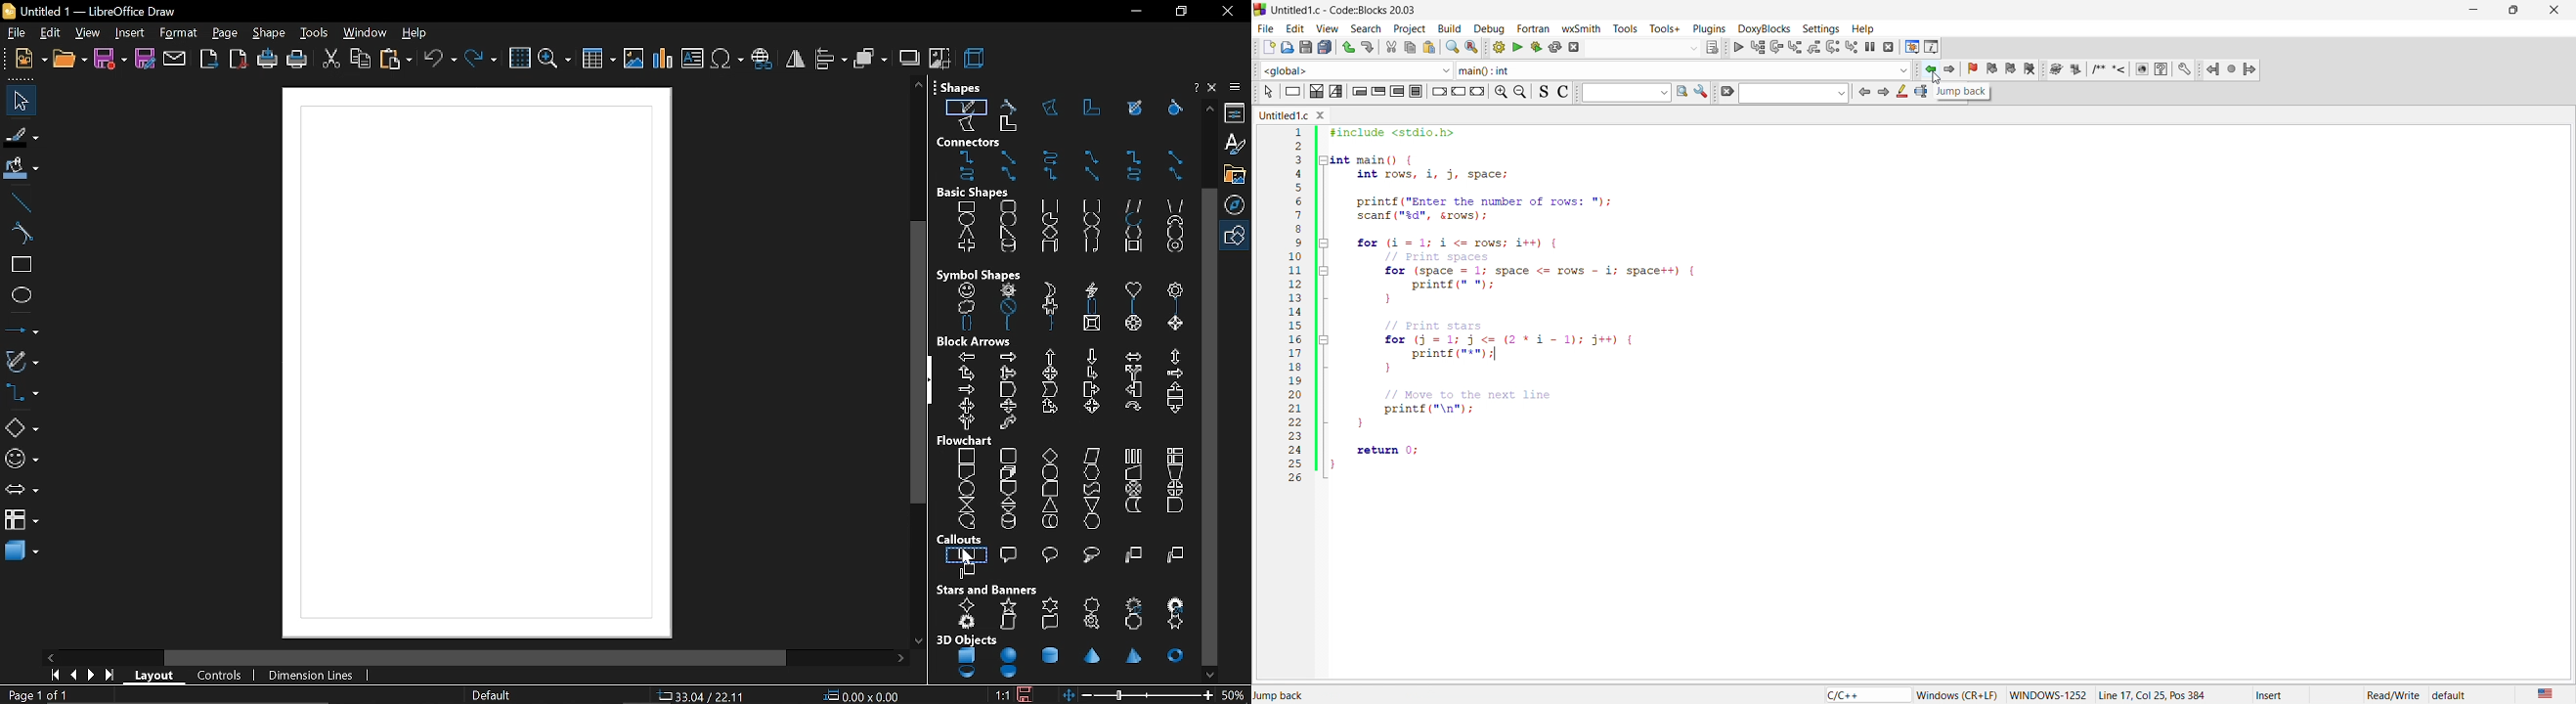 The width and height of the screenshot is (2576, 728). What do you see at coordinates (969, 673) in the screenshot?
I see `shell` at bounding box center [969, 673].